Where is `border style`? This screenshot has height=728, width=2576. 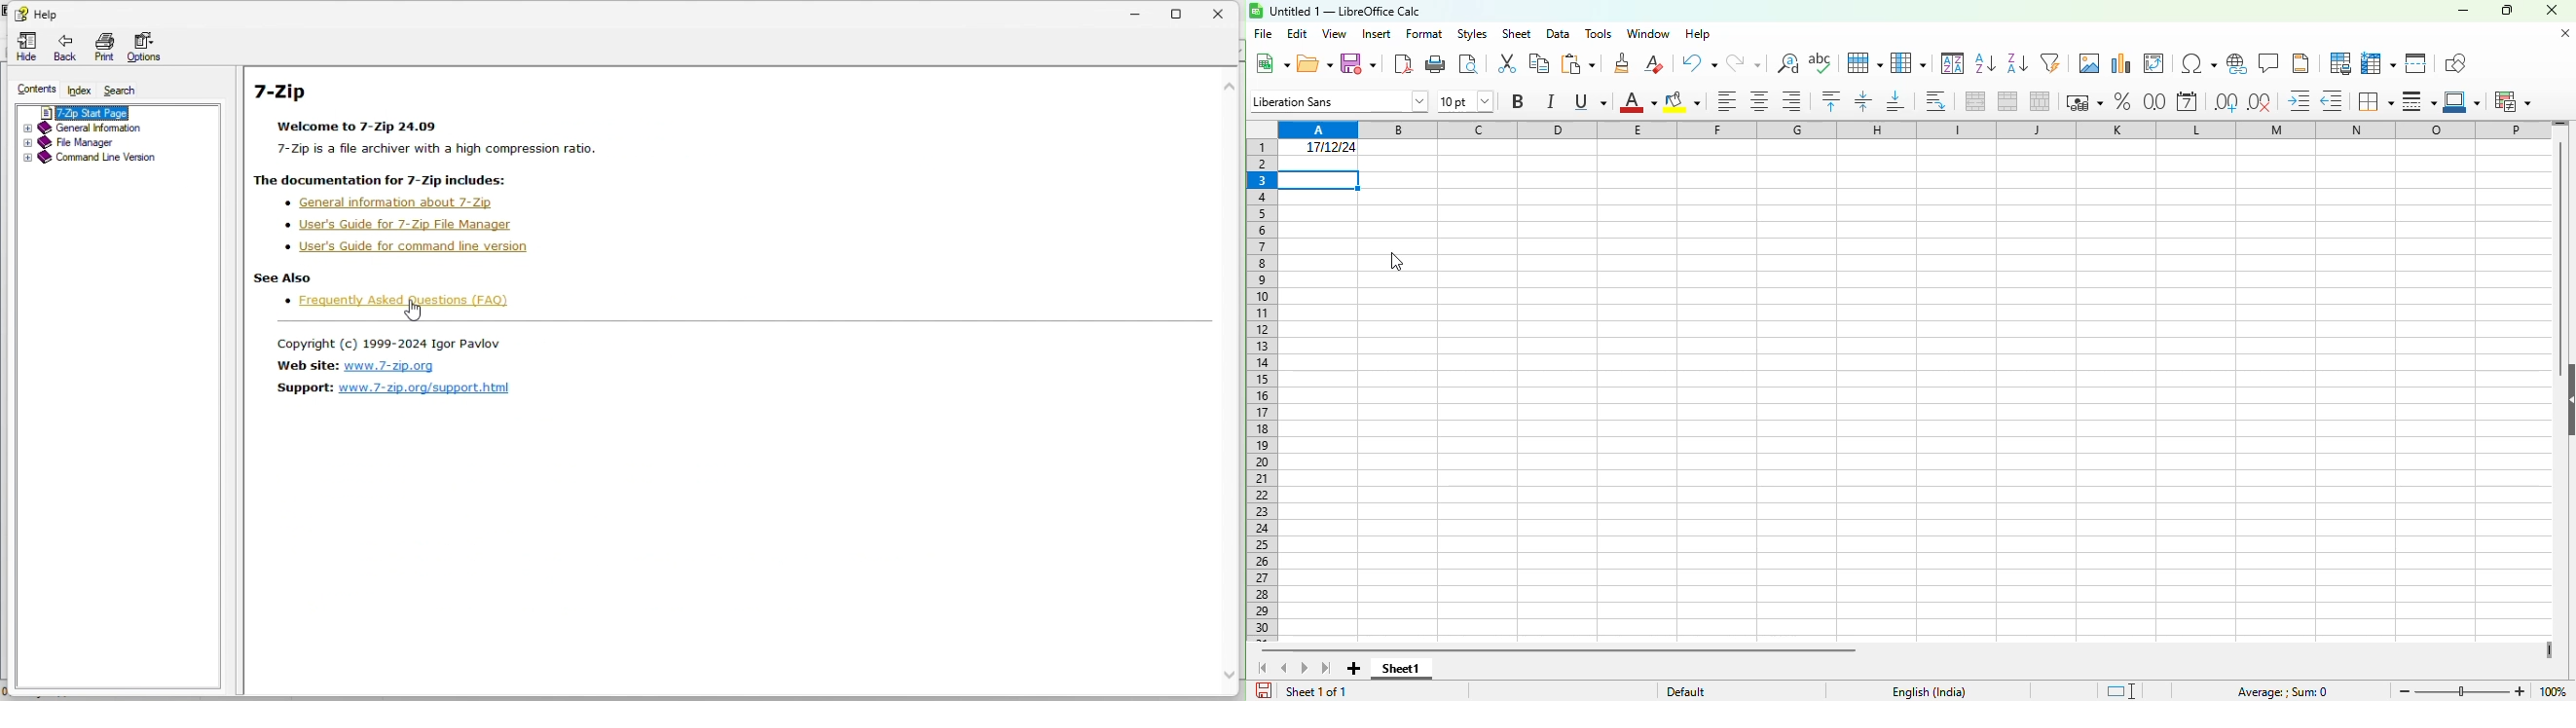
border style is located at coordinates (2419, 102).